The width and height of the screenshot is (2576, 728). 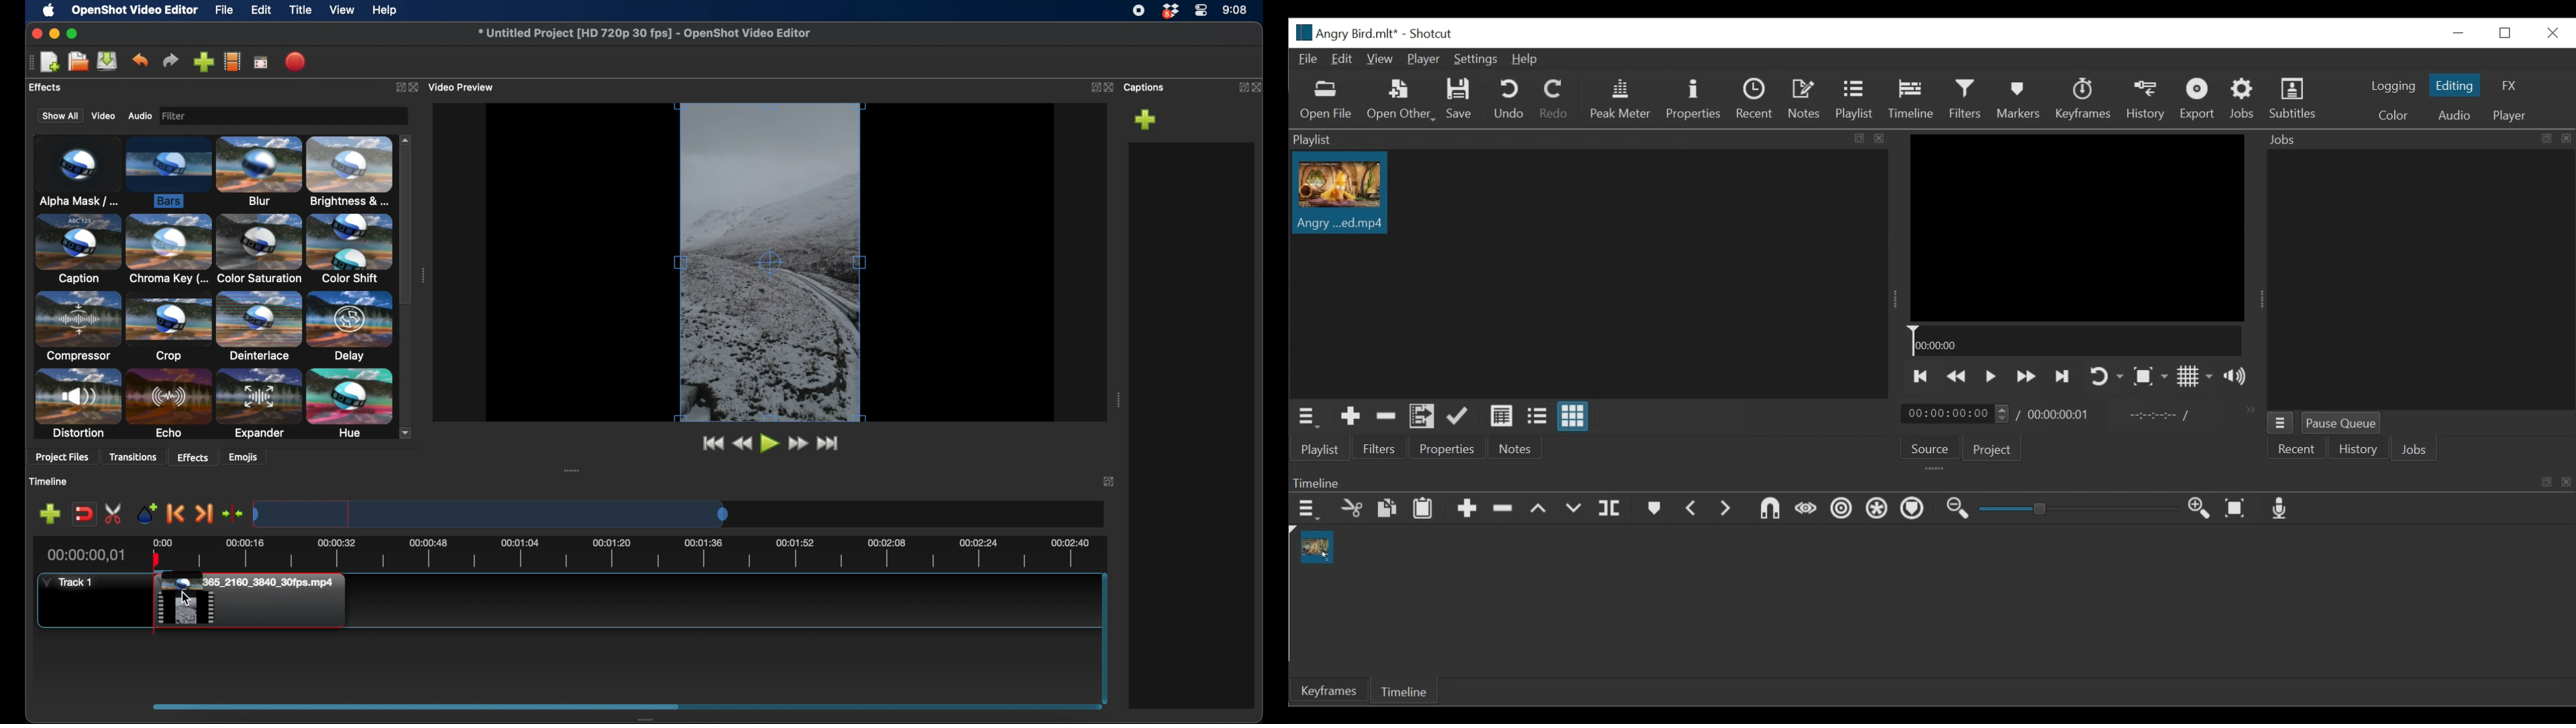 I want to click on Clip, so click(x=1317, y=546).